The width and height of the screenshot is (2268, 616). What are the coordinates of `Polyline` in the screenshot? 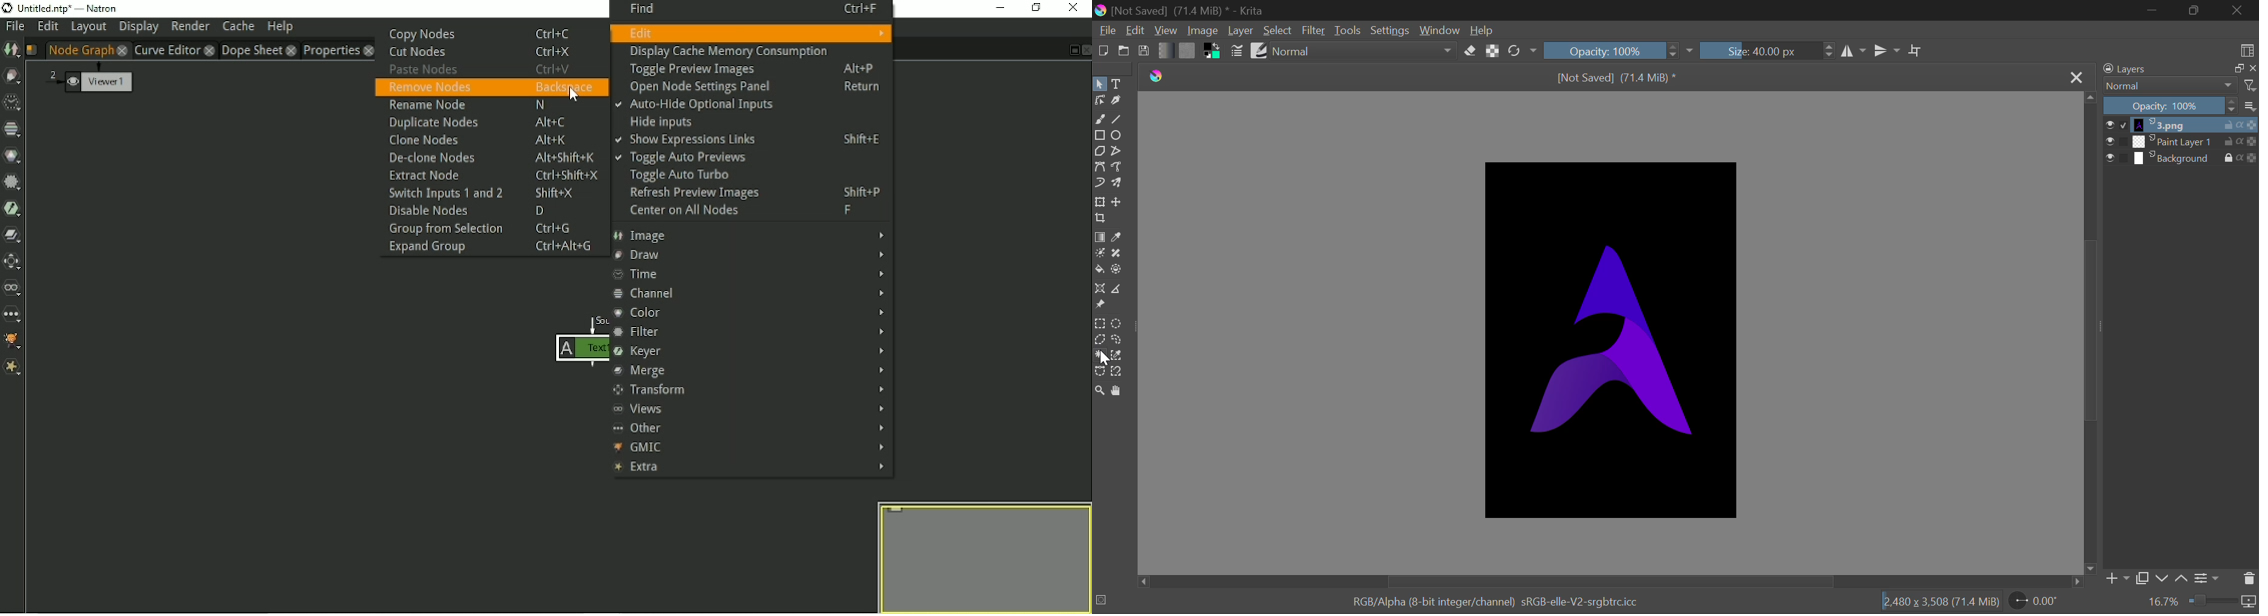 It's located at (1121, 151).